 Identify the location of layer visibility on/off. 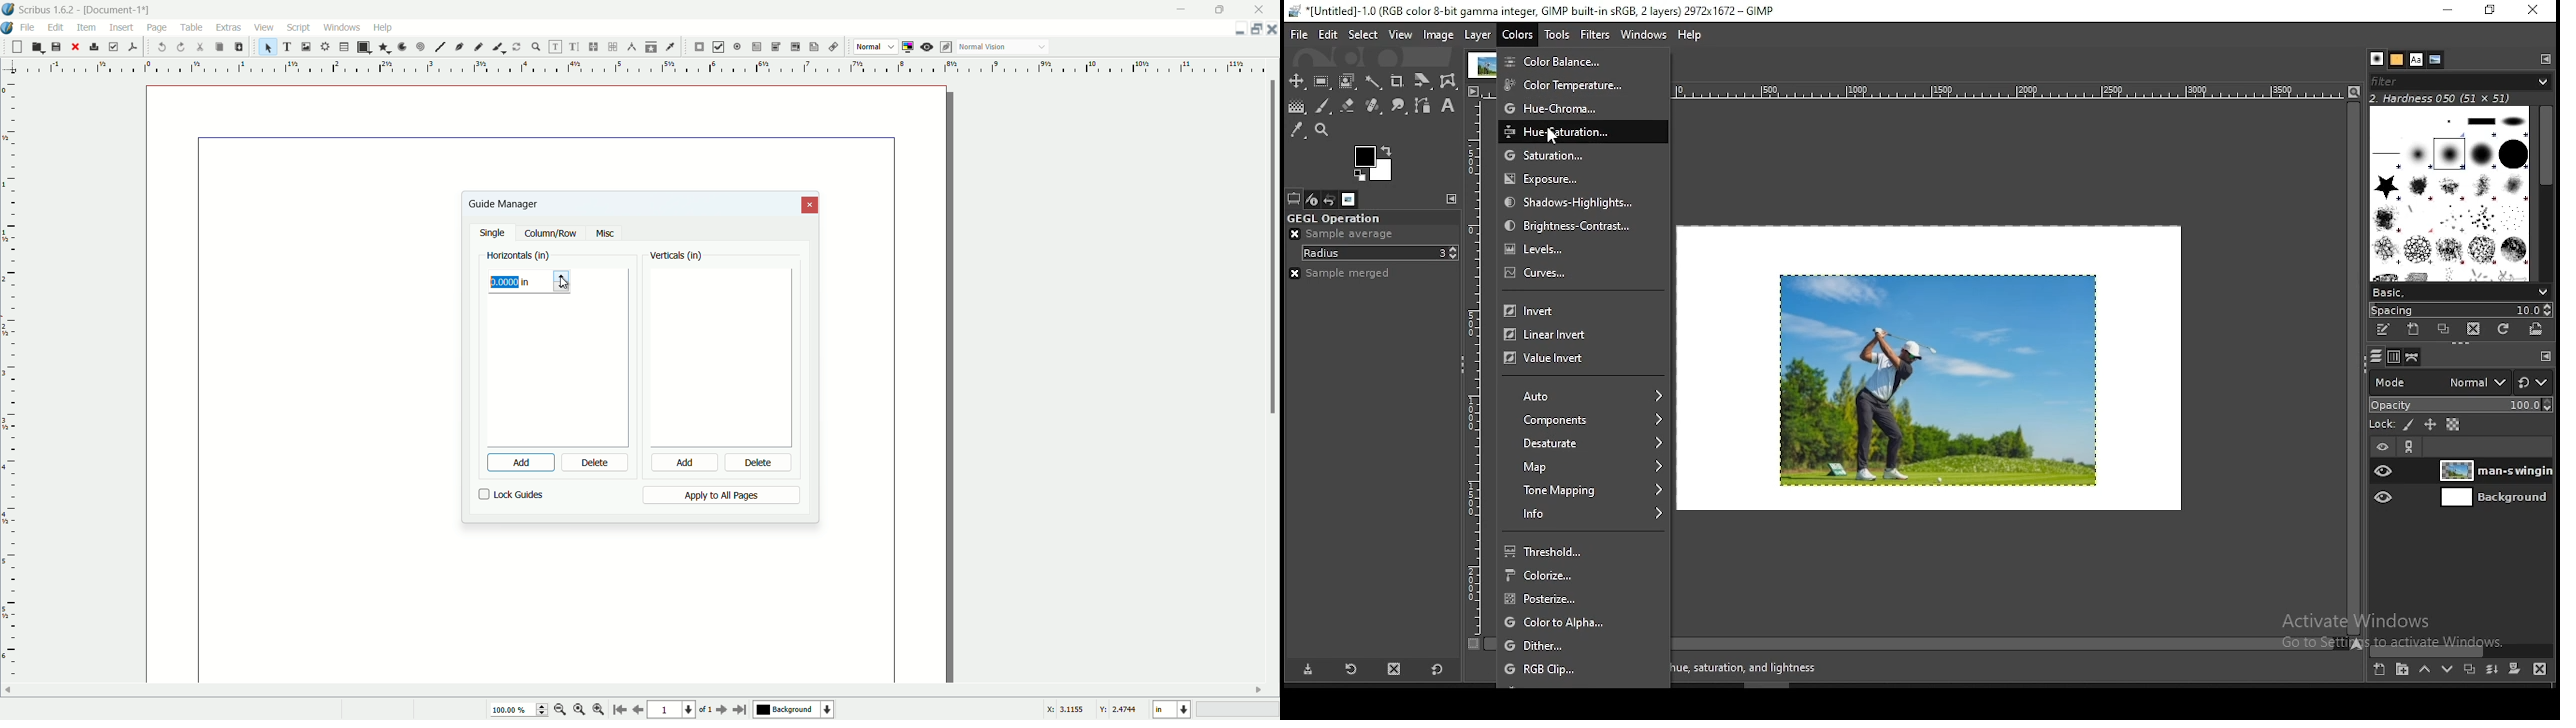
(2381, 497).